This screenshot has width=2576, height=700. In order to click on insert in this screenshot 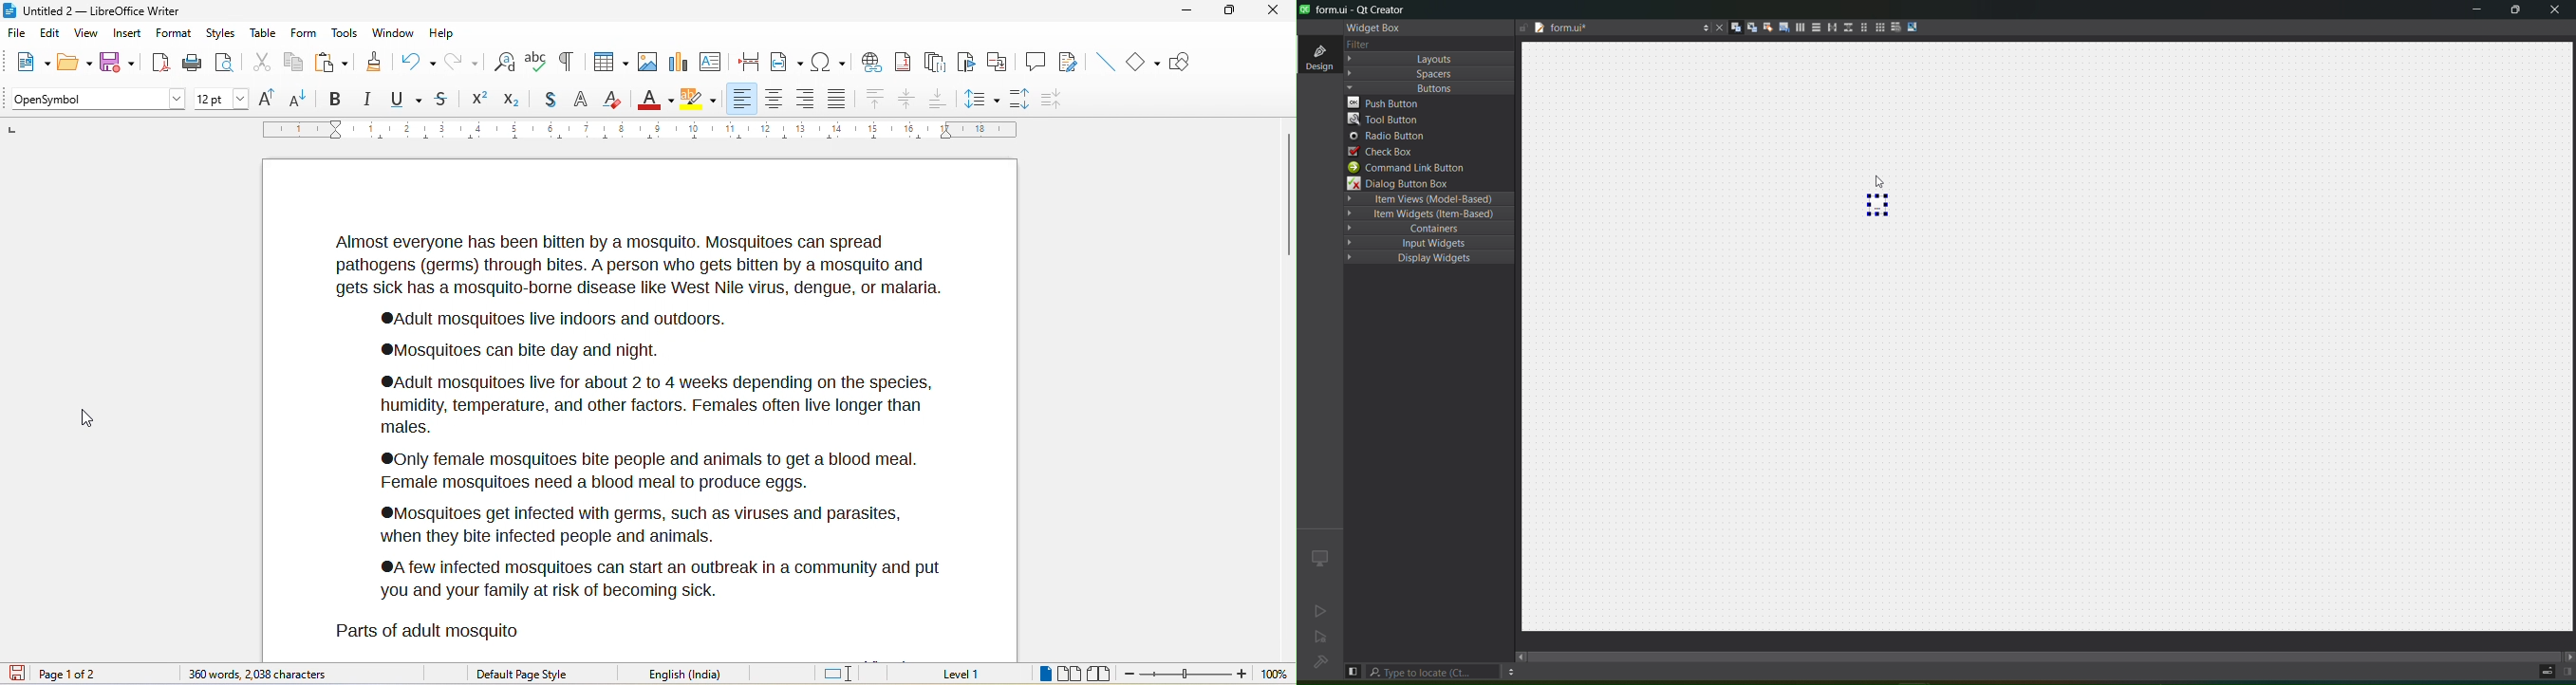, I will do `click(127, 32)`.